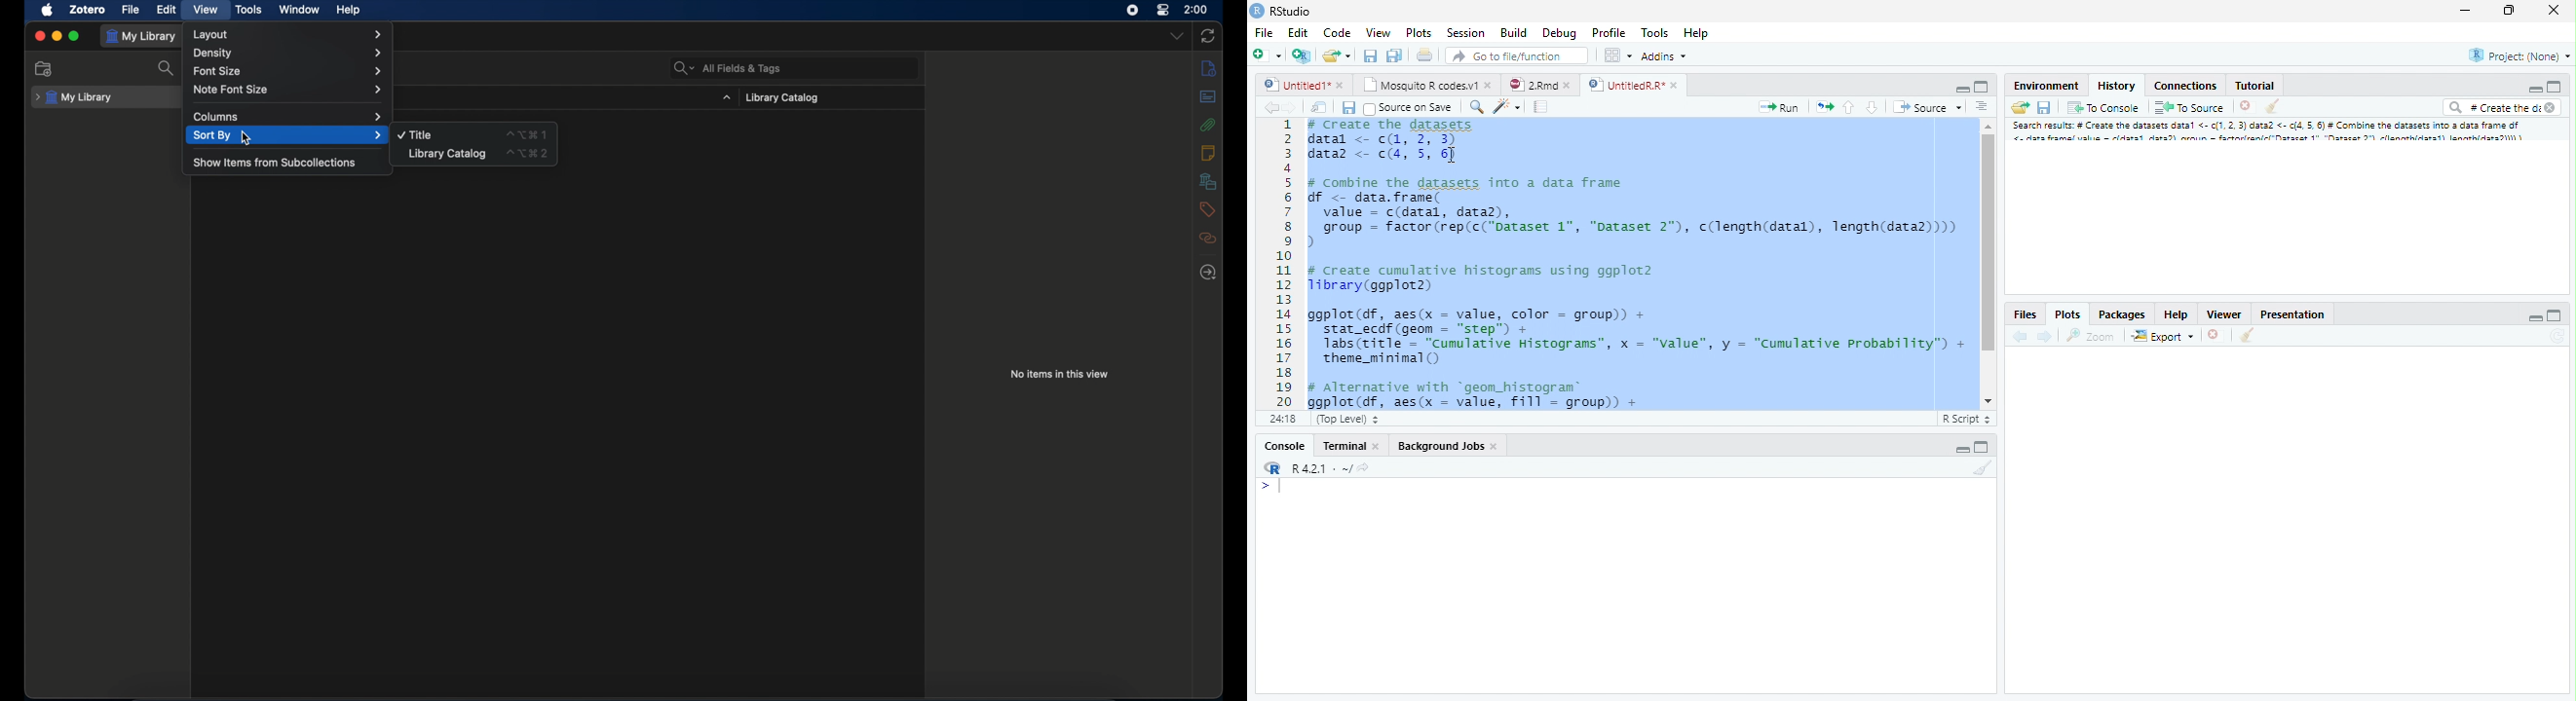  I want to click on Build, so click(1515, 33).